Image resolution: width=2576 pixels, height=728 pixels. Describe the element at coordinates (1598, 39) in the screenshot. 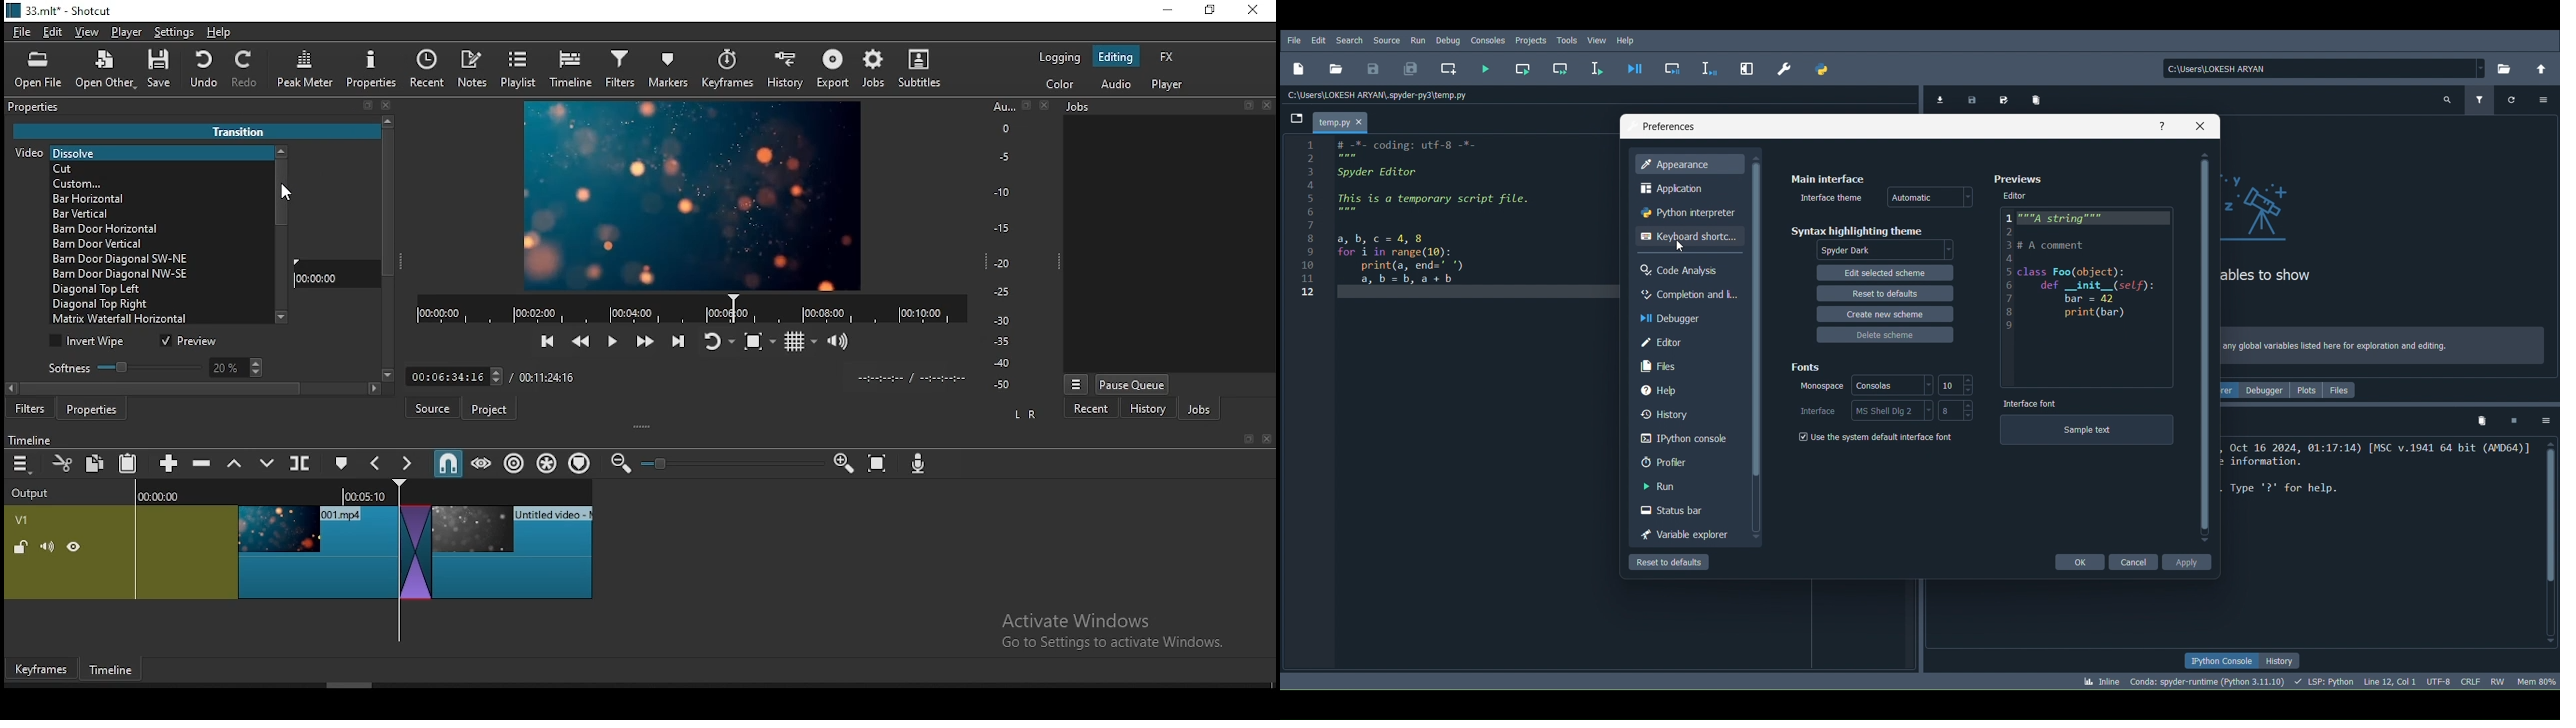

I see `view` at that location.